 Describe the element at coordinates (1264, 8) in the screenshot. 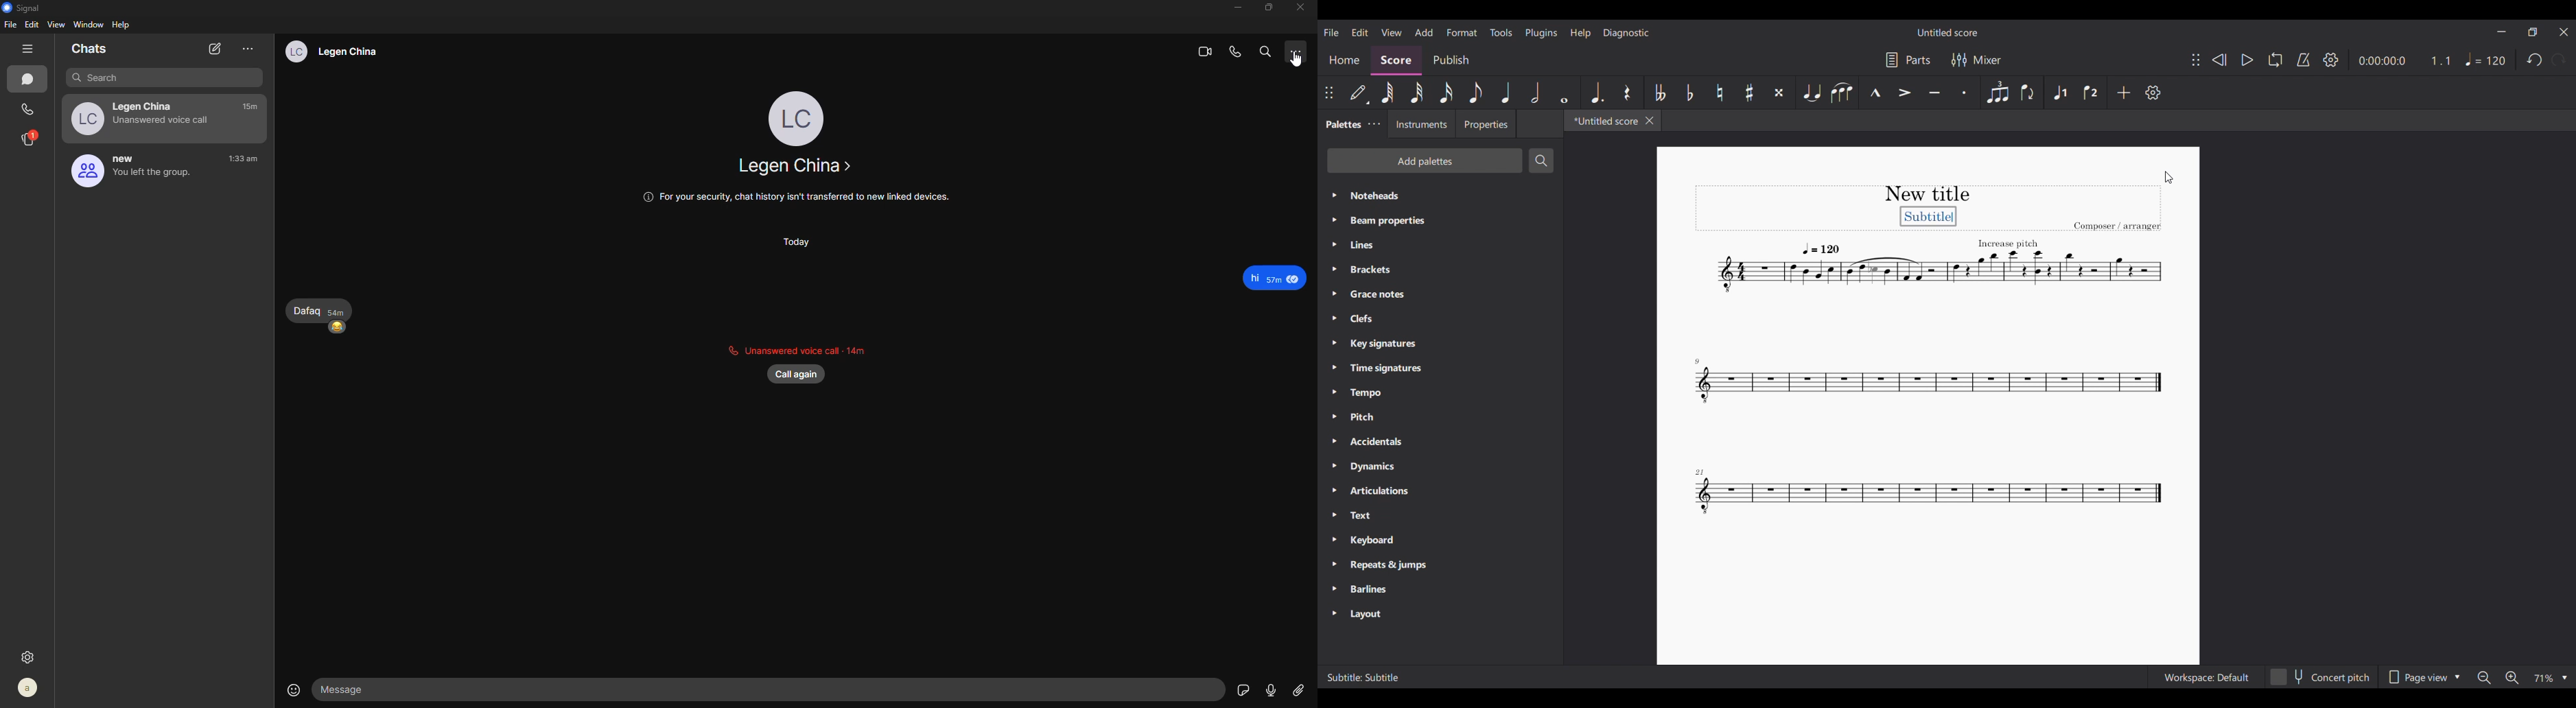

I see `maximize` at that location.